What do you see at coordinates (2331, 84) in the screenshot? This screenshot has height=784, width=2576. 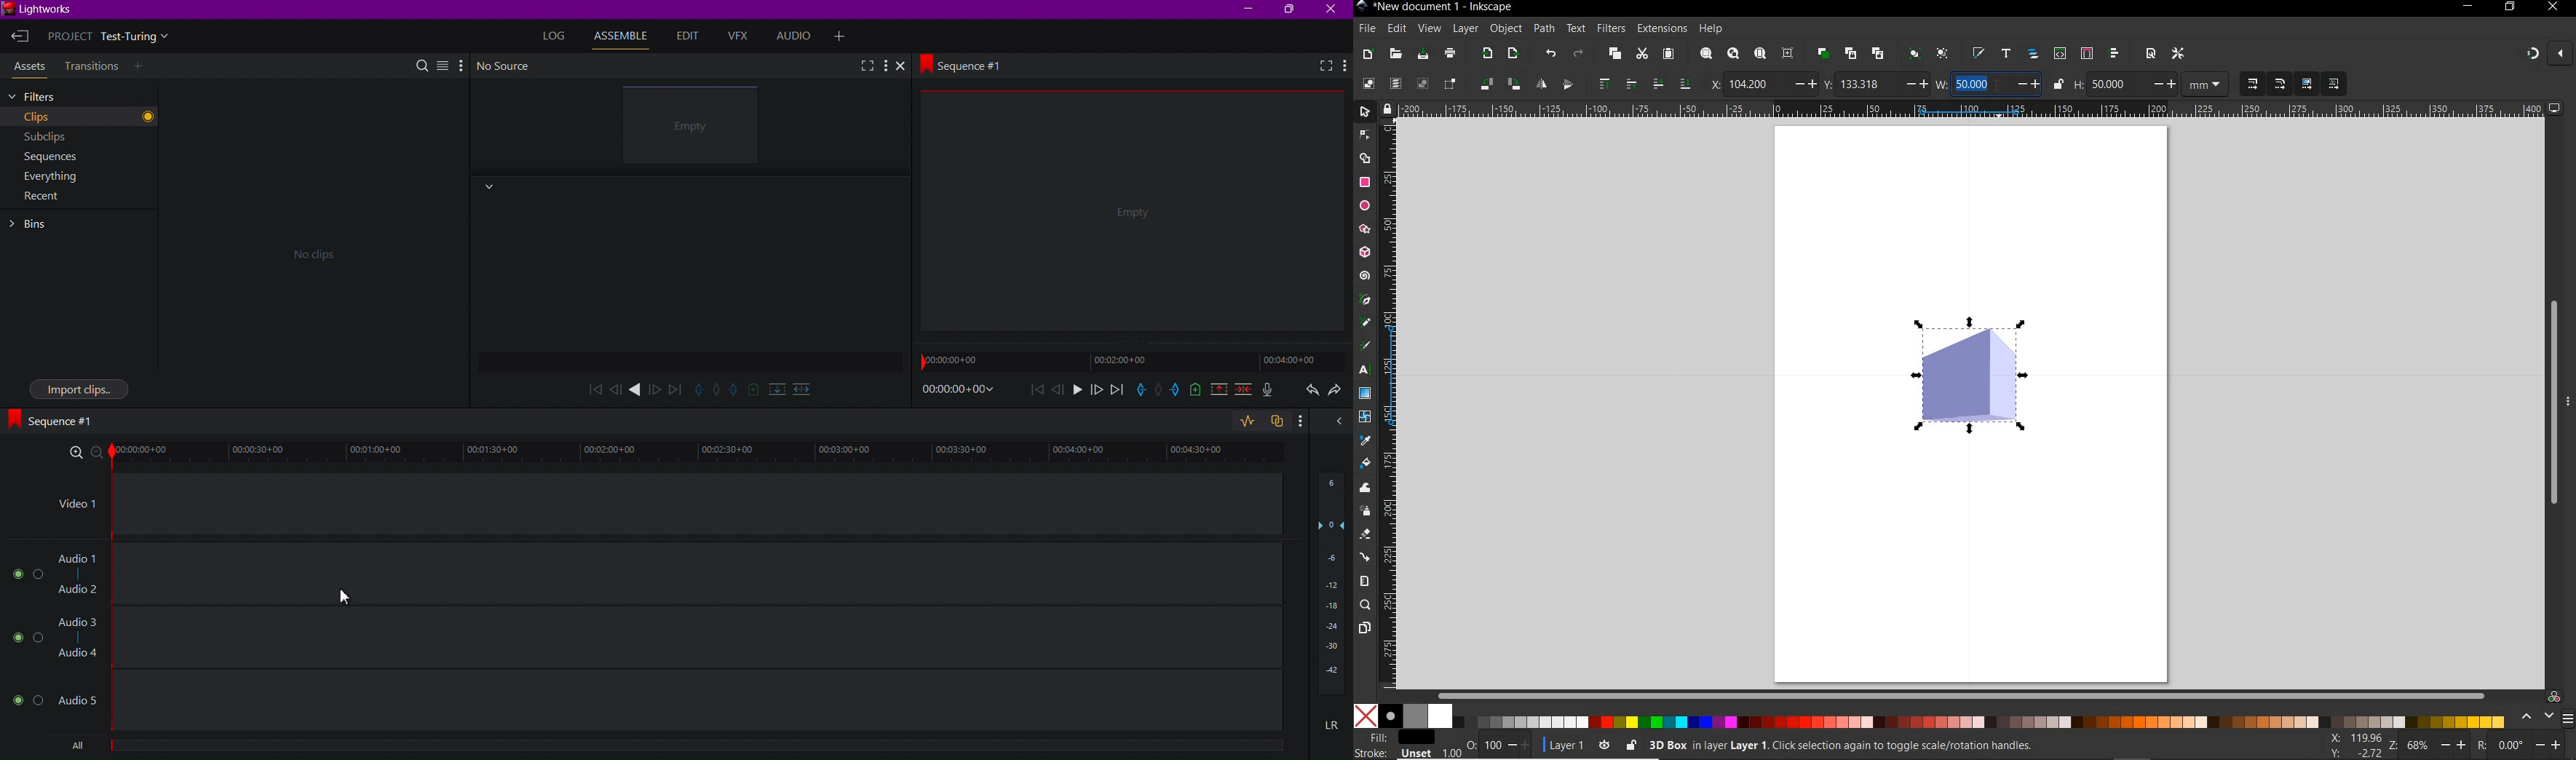 I see `move patterns` at bounding box center [2331, 84].